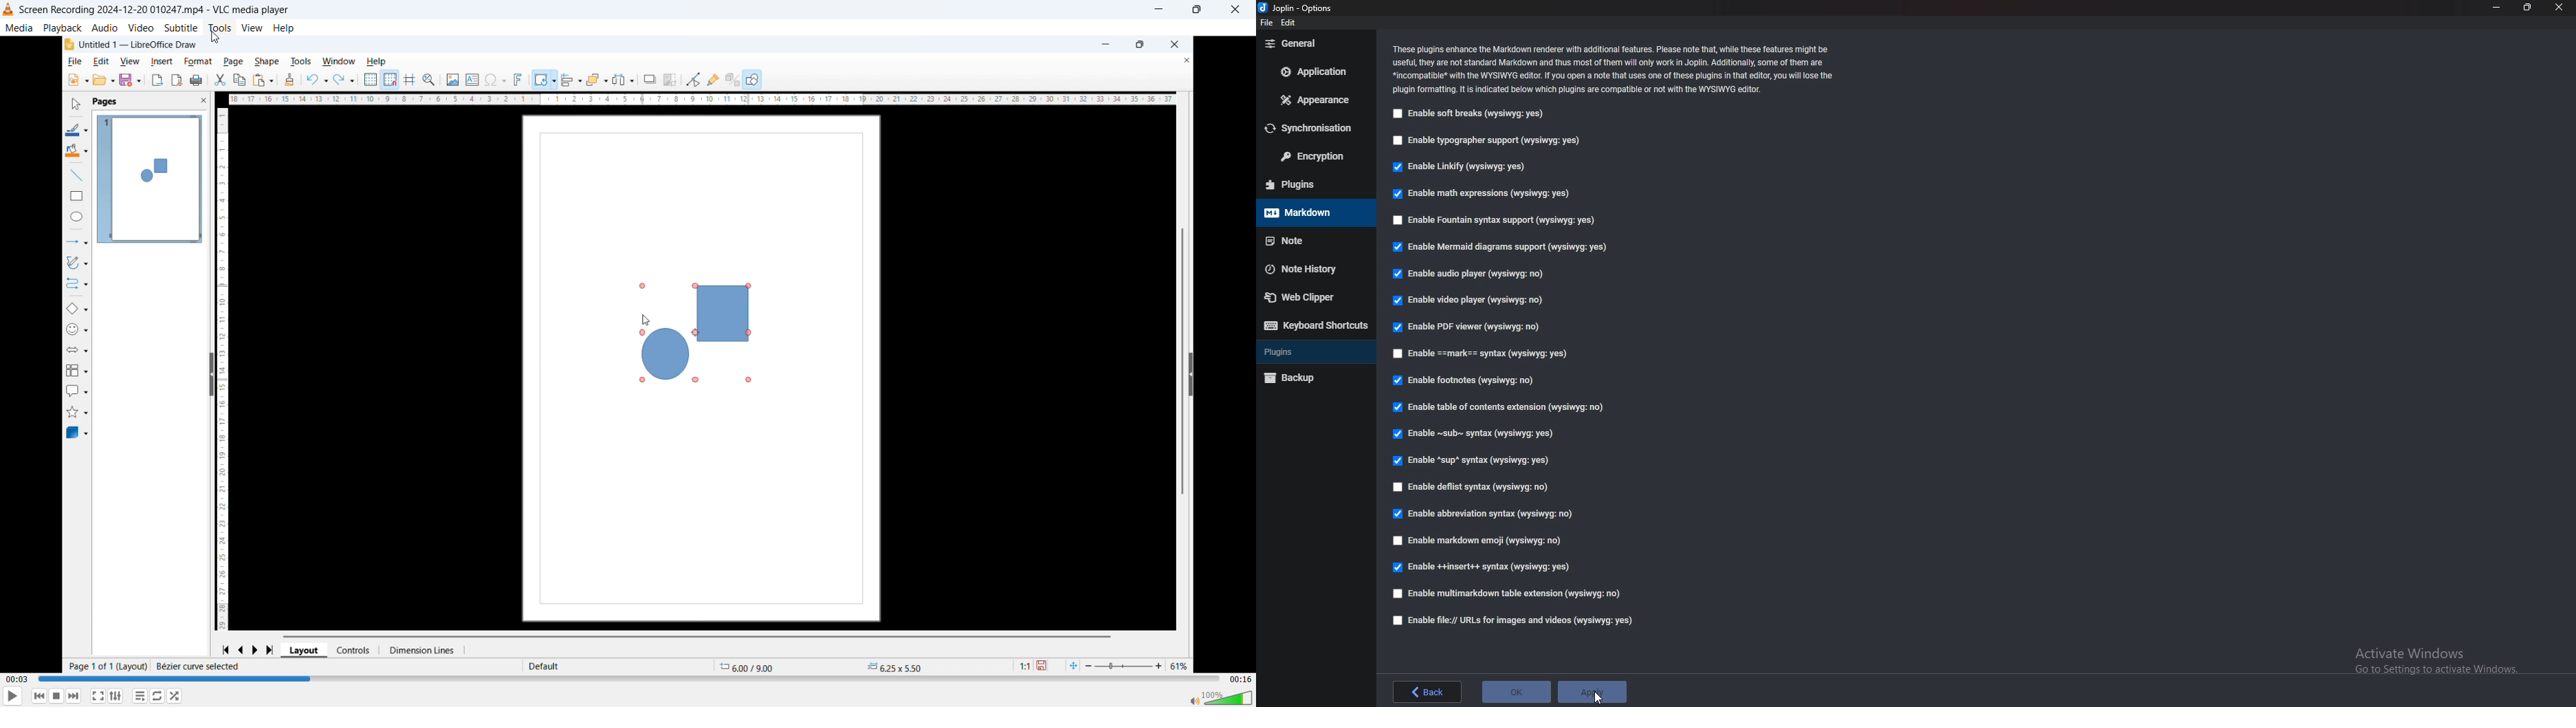 The image size is (2576, 728). What do you see at coordinates (1289, 22) in the screenshot?
I see `edit` at bounding box center [1289, 22].